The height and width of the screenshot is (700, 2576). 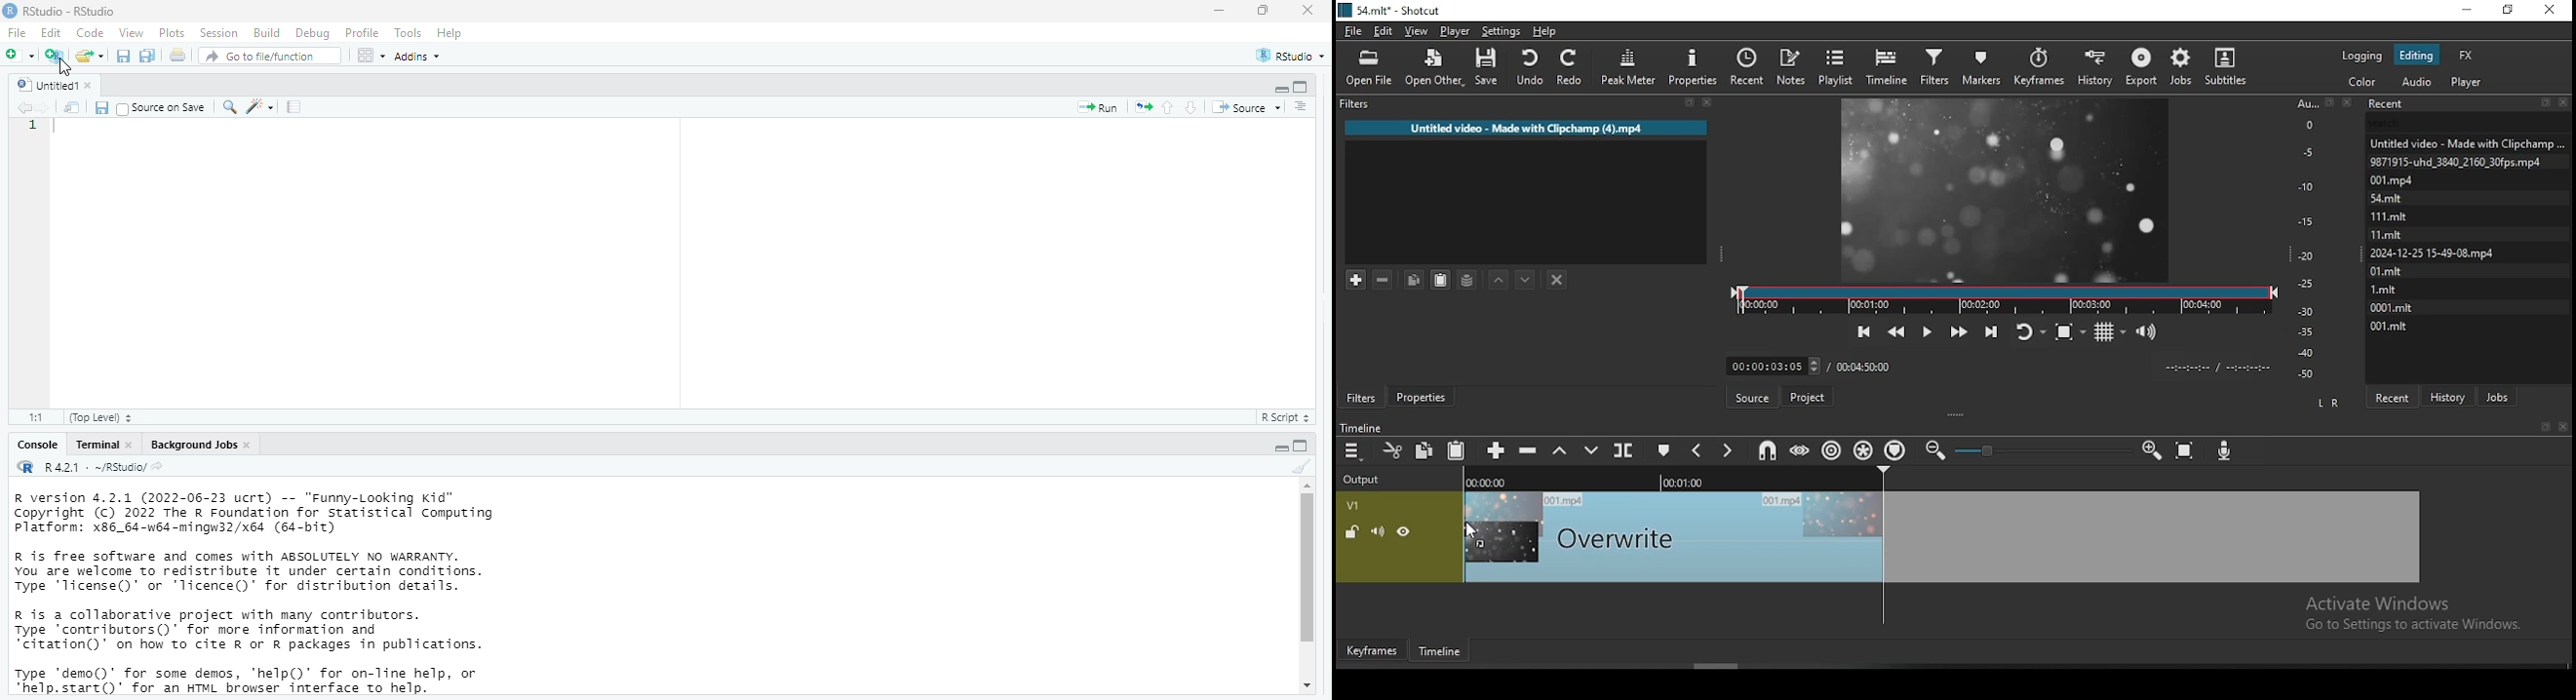 What do you see at coordinates (1381, 276) in the screenshot?
I see `remove selected filters` at bounding box center [1381, 276].